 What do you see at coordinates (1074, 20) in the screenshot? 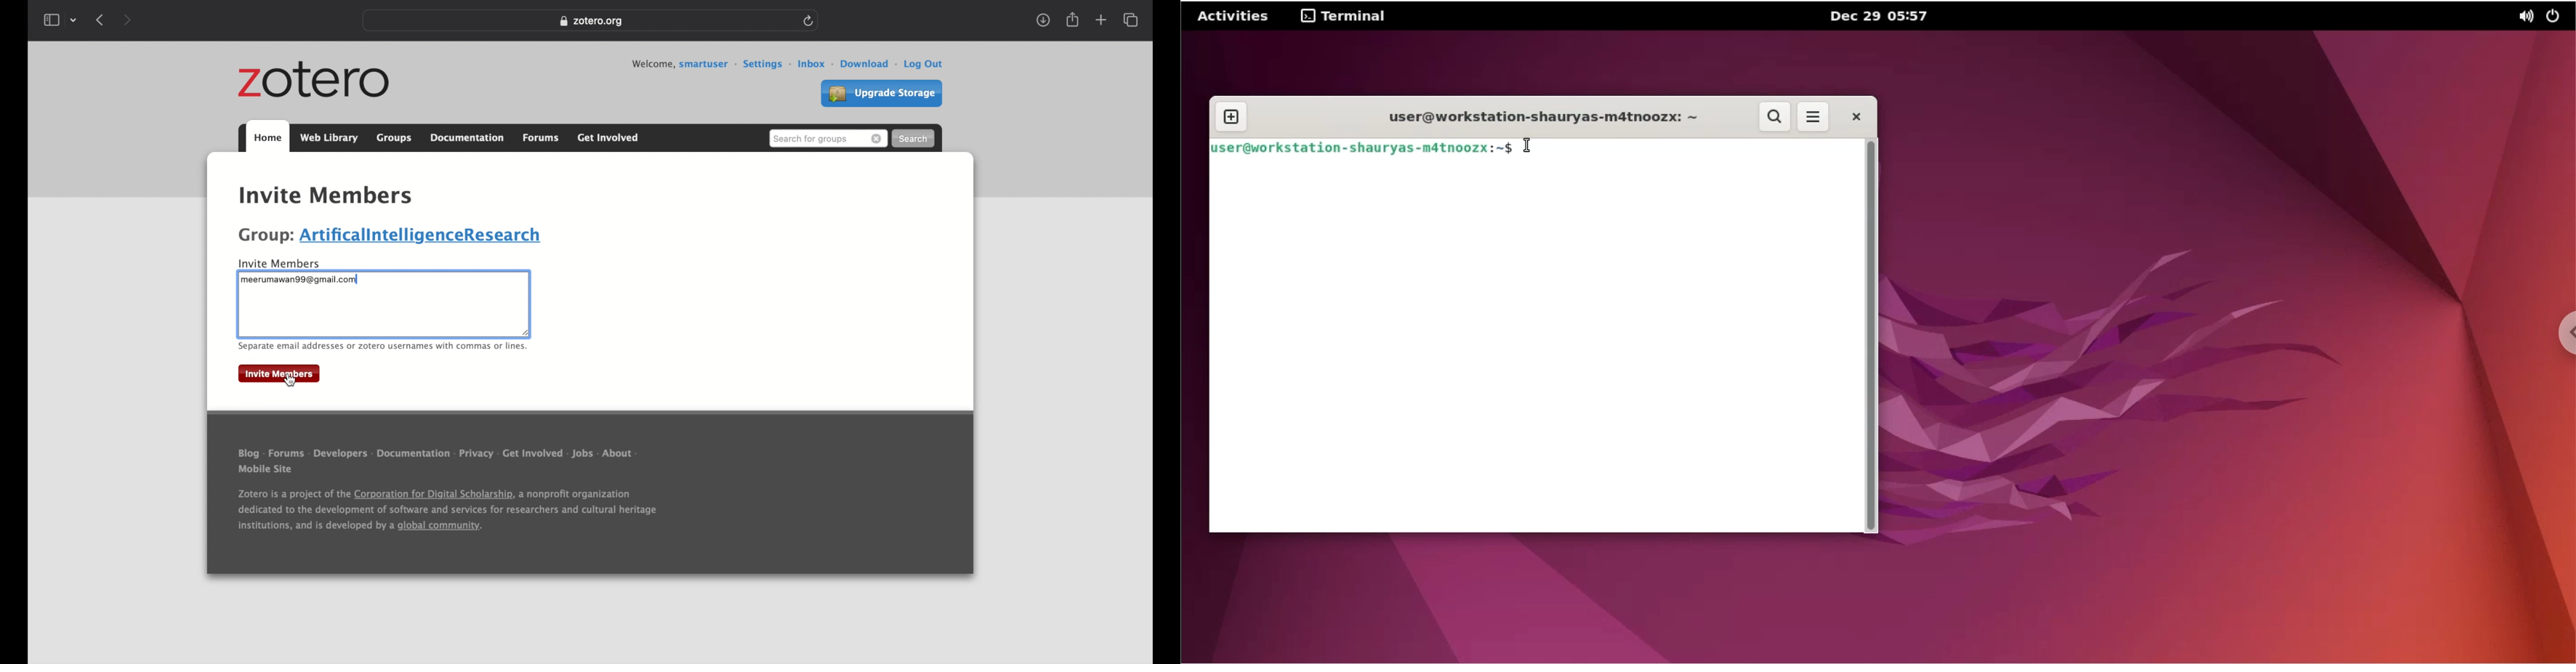
I see `share tab` at bounding box center [1074, 20].